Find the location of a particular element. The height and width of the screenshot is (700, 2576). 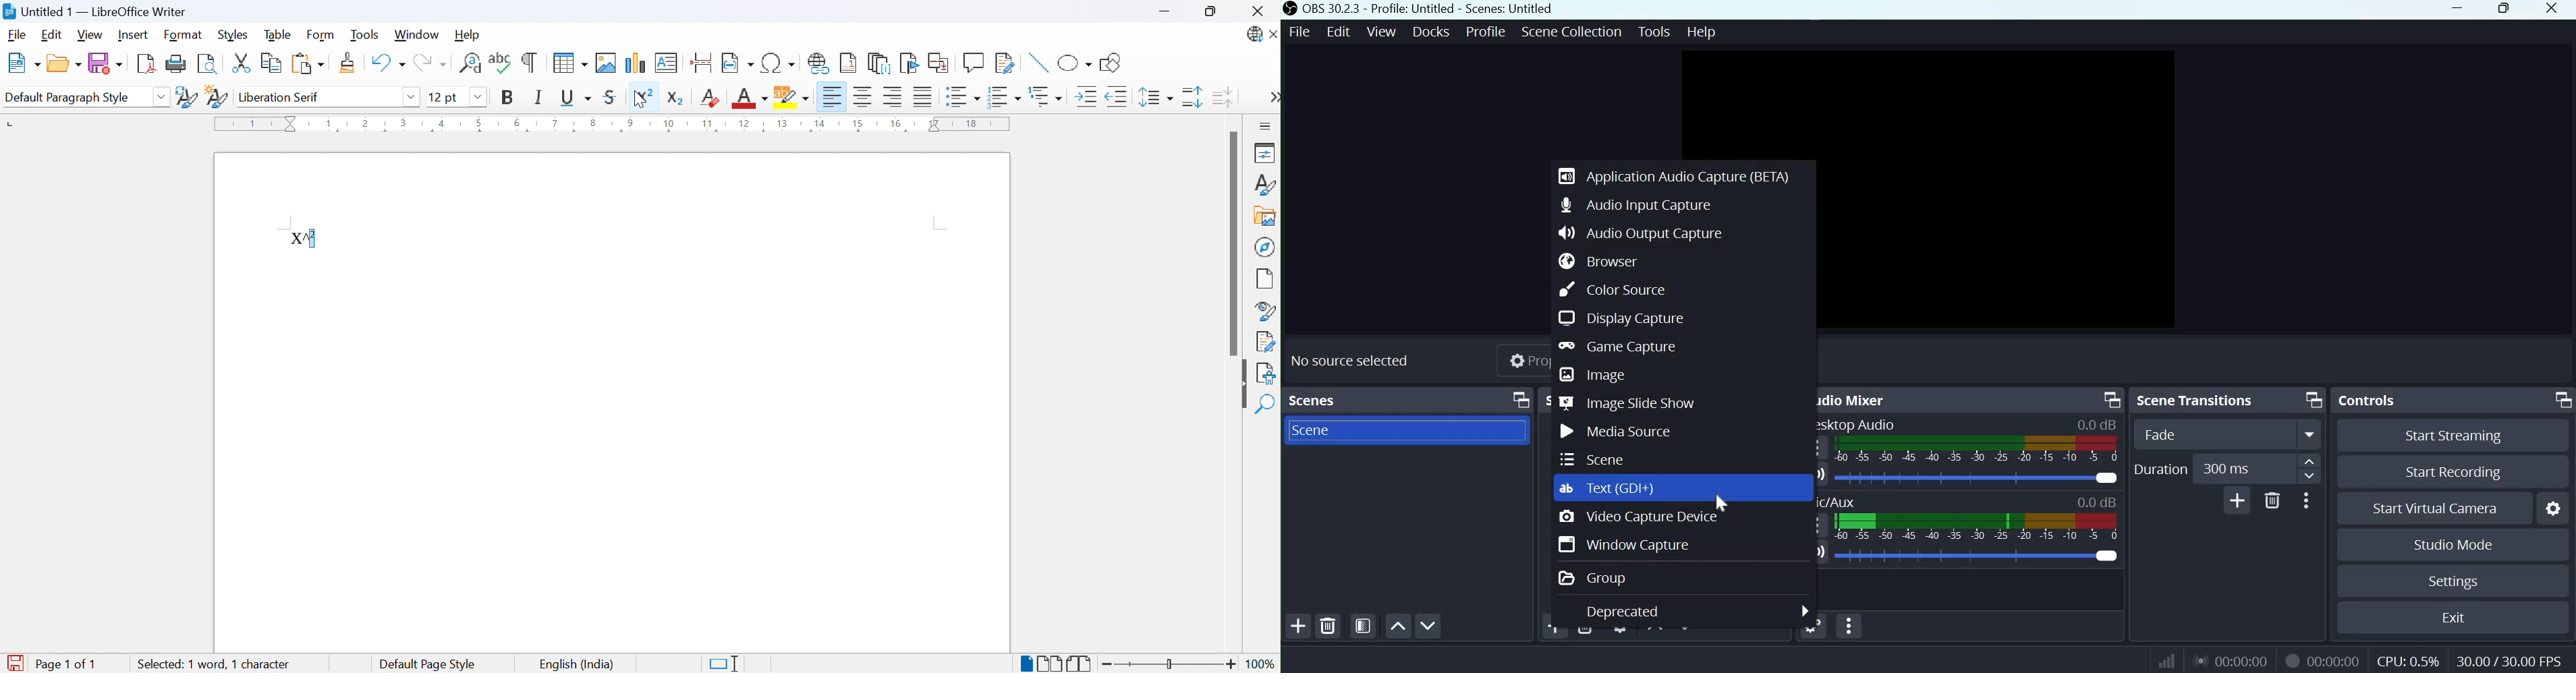

Text (GDI+) is located at coordinates (1616, 488).